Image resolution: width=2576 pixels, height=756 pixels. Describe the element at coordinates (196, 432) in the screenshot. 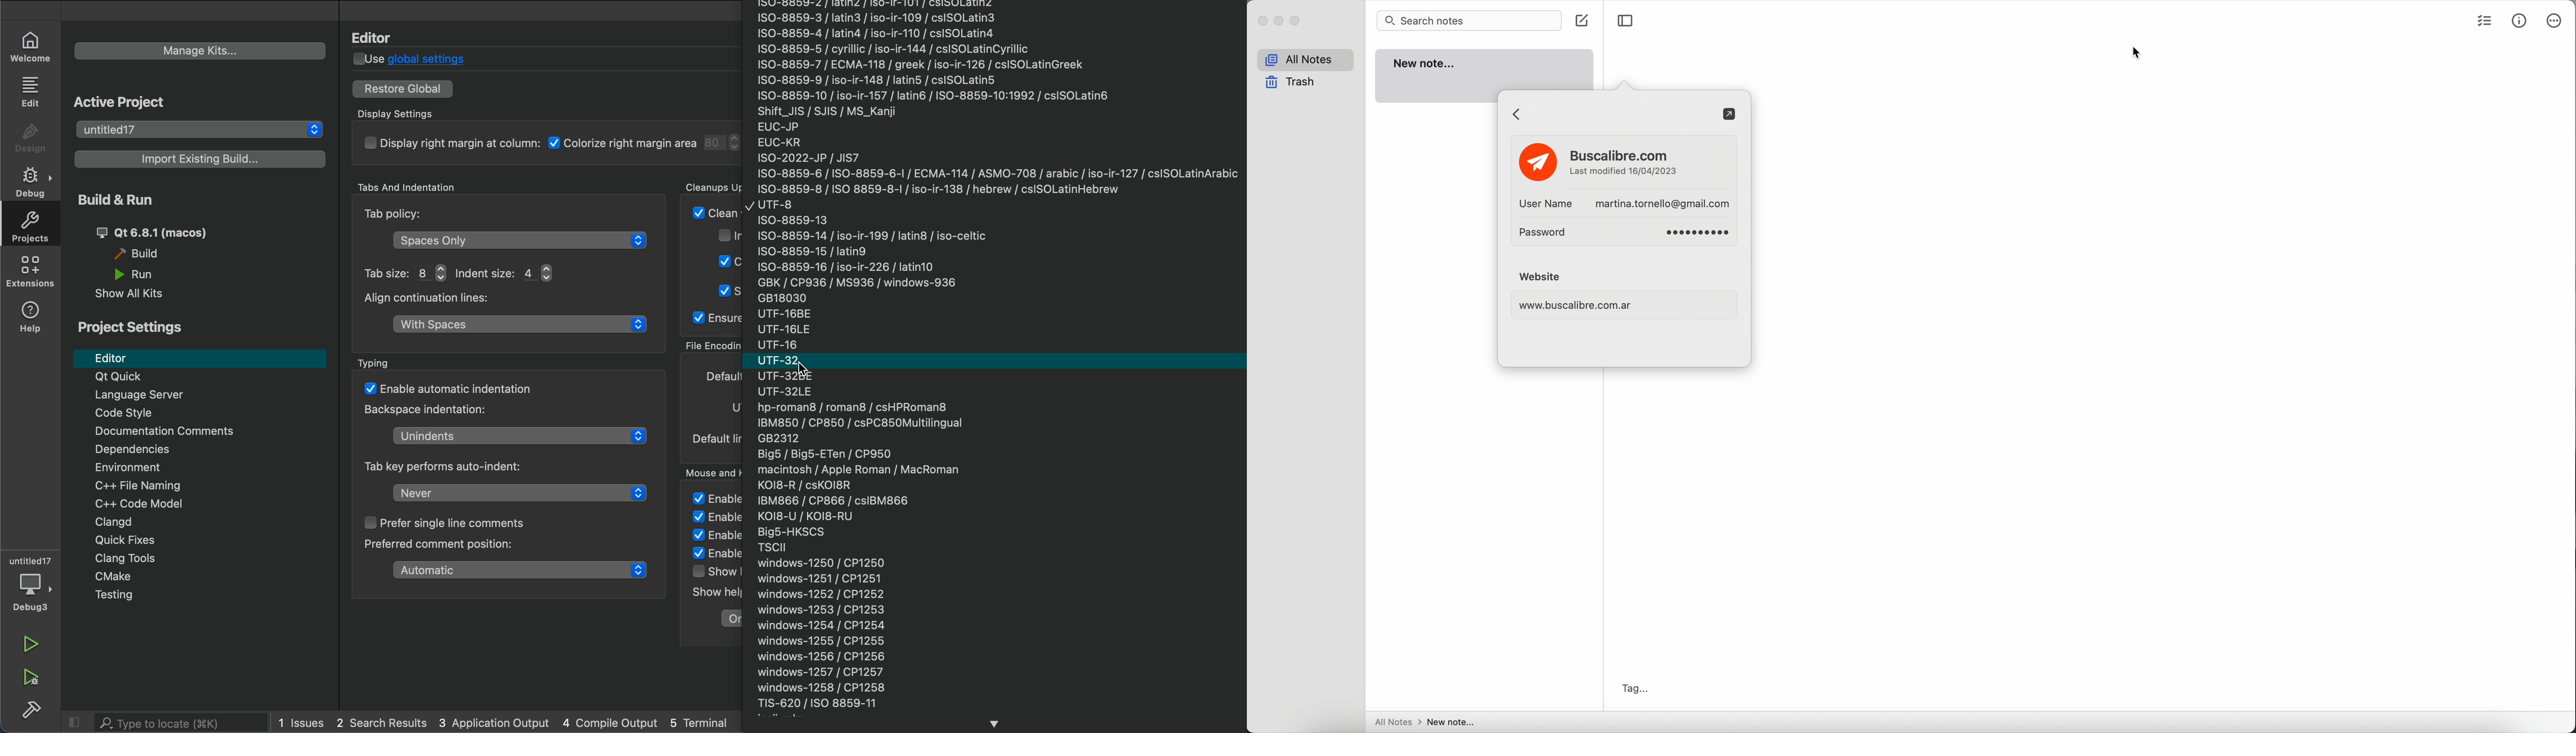

I see `Documentation comments` at that location.